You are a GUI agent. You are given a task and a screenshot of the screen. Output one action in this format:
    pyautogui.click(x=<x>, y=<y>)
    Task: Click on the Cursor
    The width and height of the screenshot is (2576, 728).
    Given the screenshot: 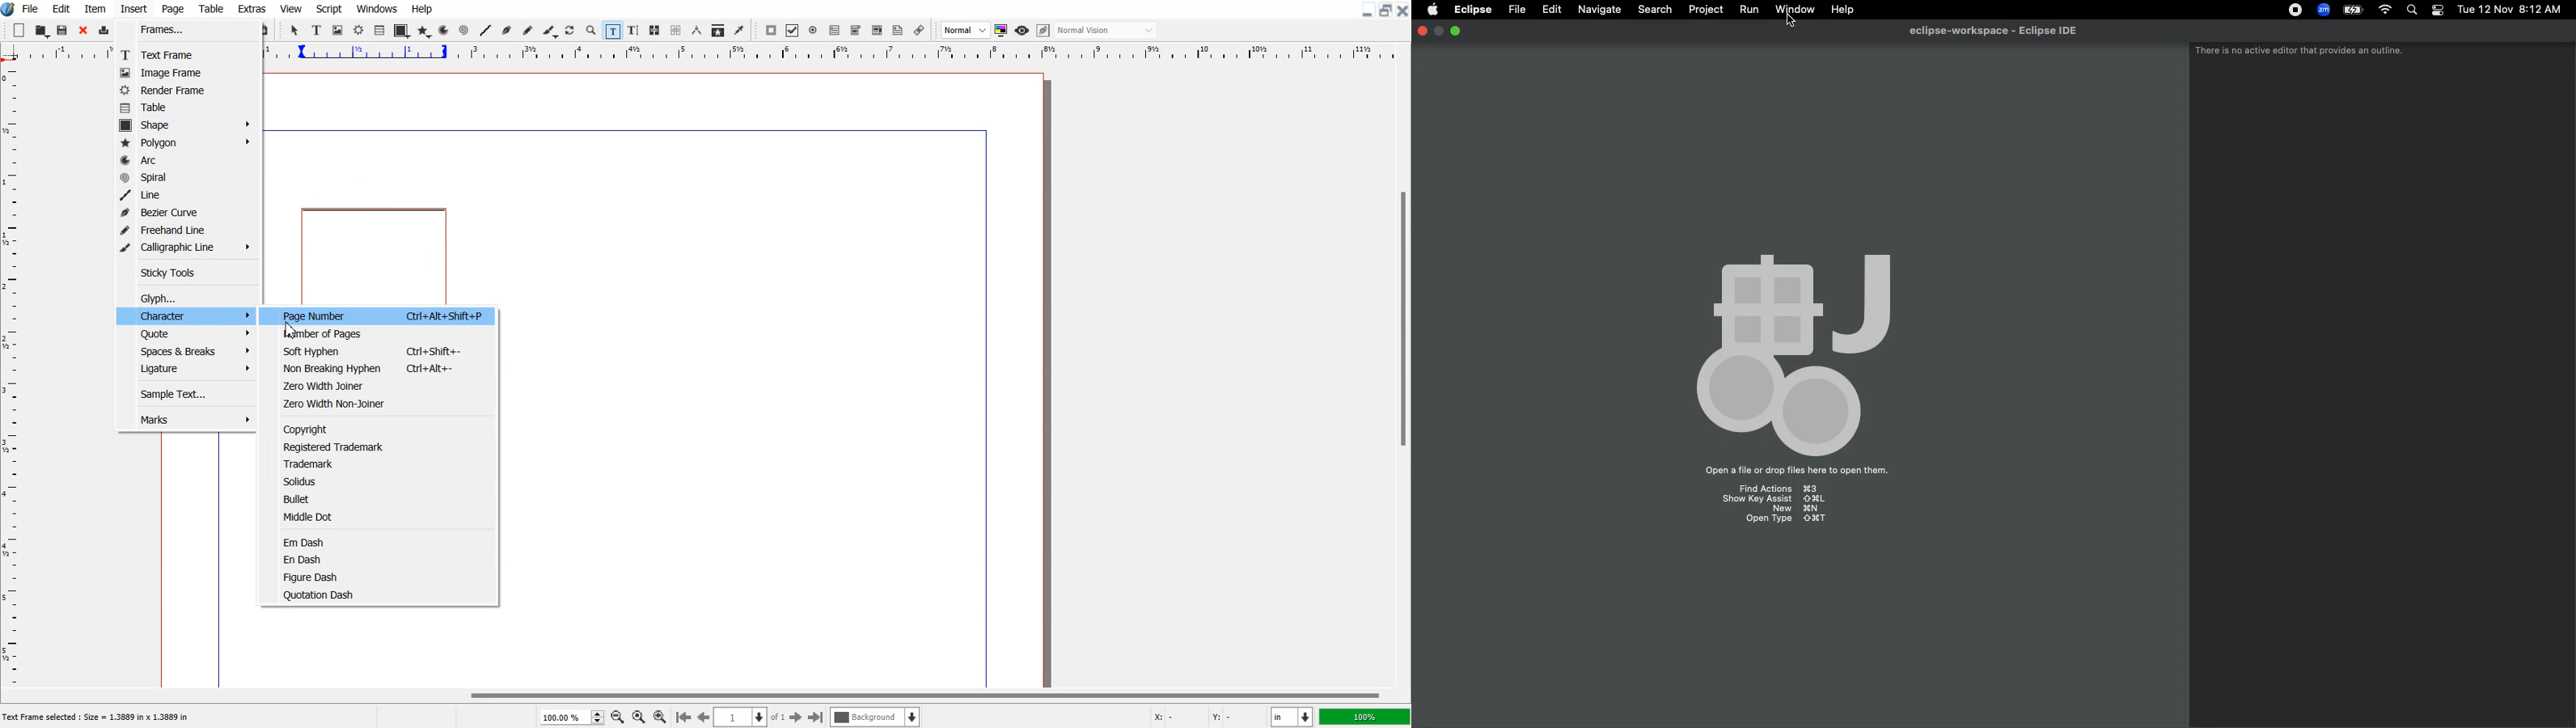 What is the action you would take?
    pyautogui.click(x=292, y=329)
    